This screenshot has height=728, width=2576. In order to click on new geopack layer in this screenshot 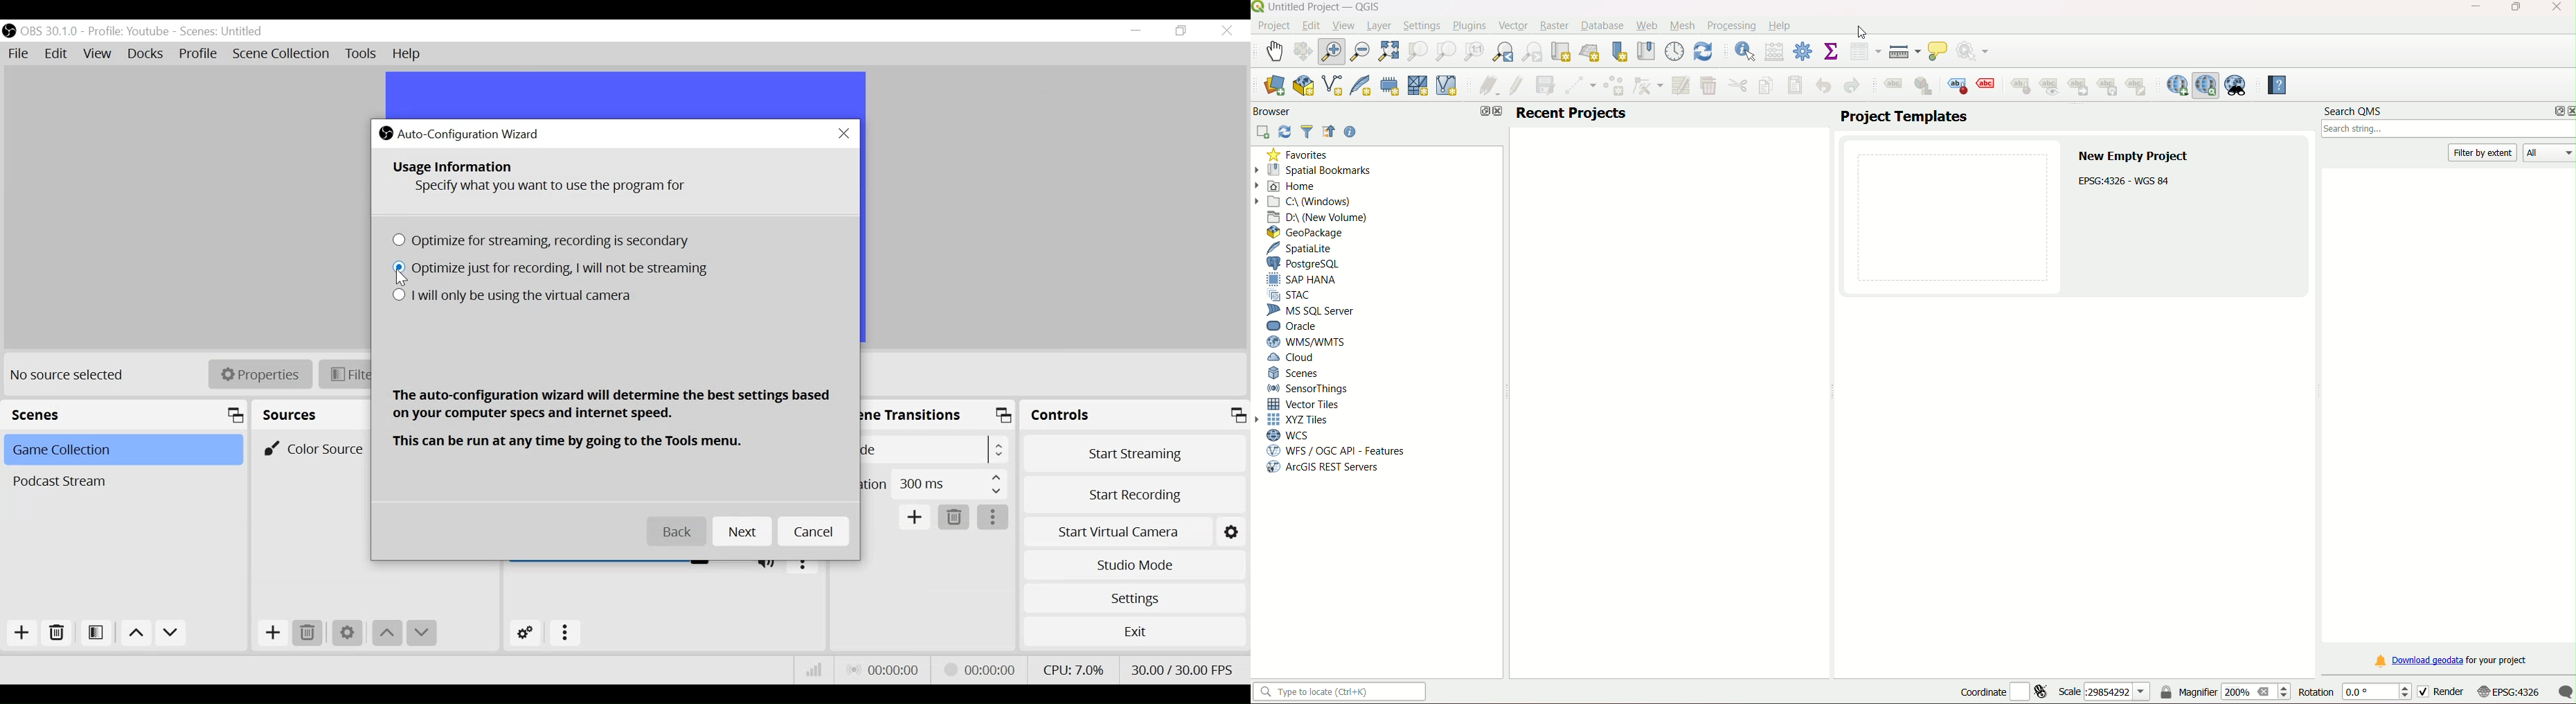, I will do `click(1302, 86)`.